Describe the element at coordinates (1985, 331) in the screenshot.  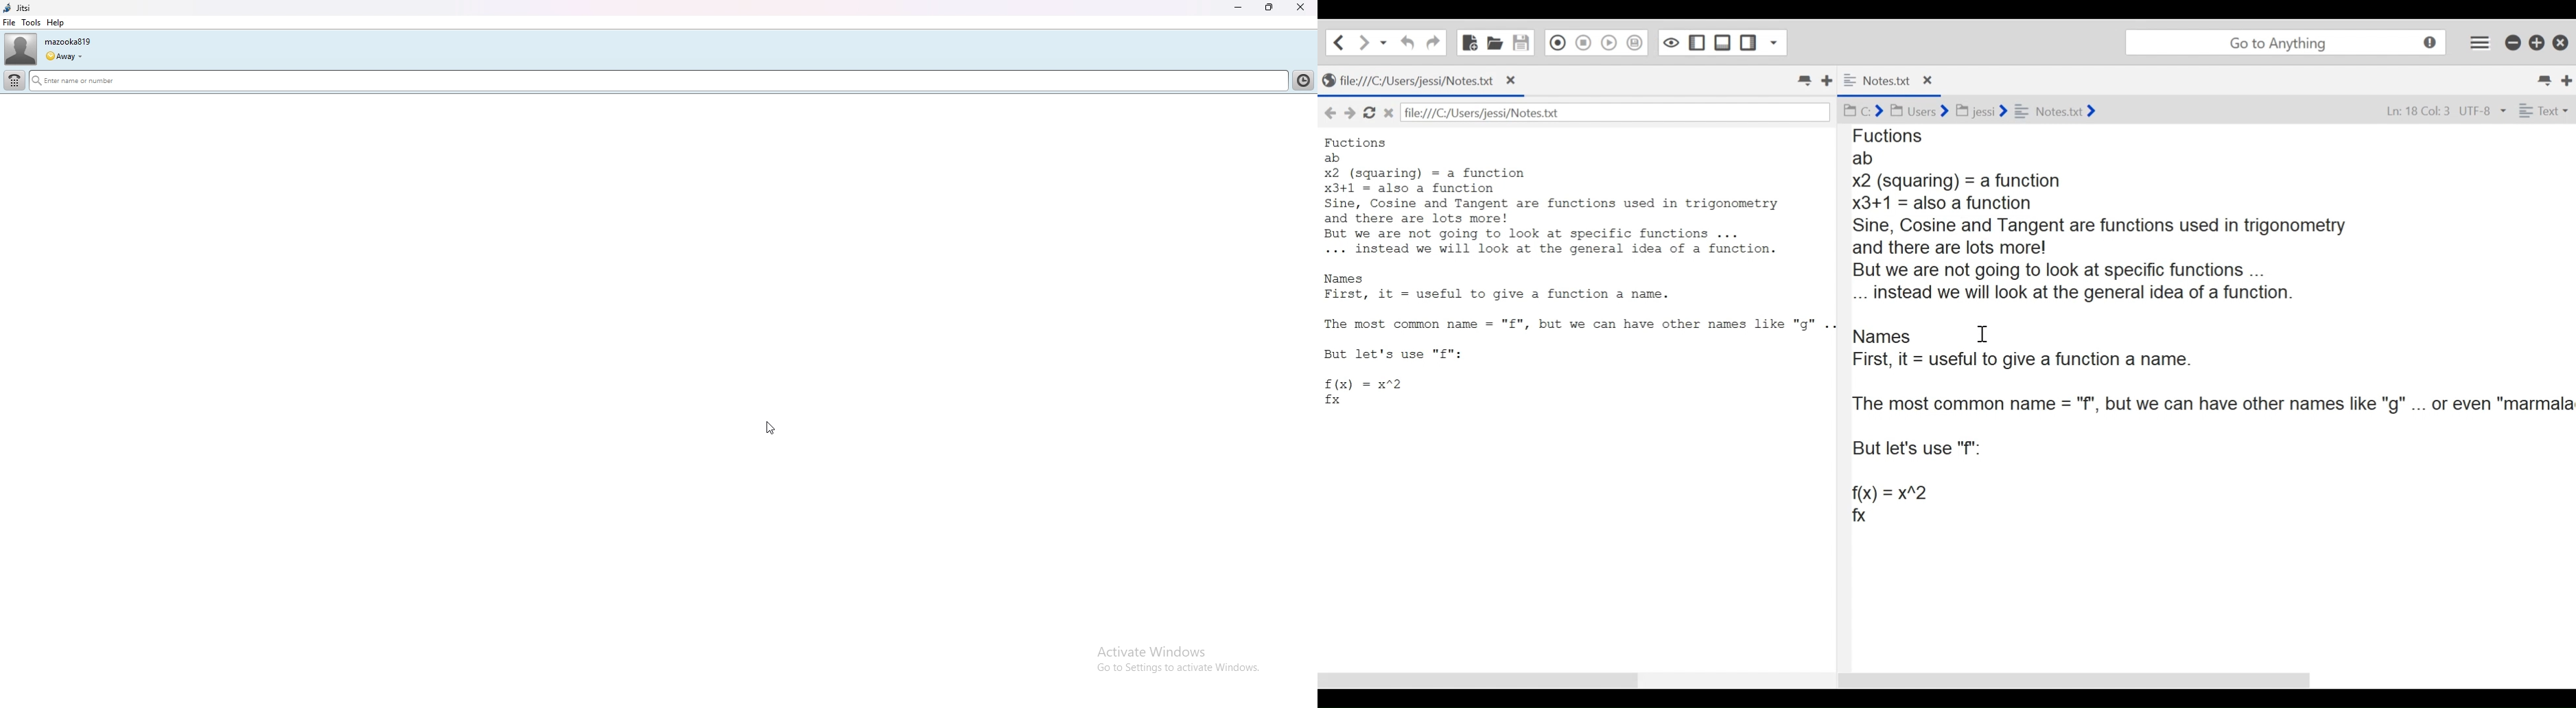
I see `text cursor` at that location.